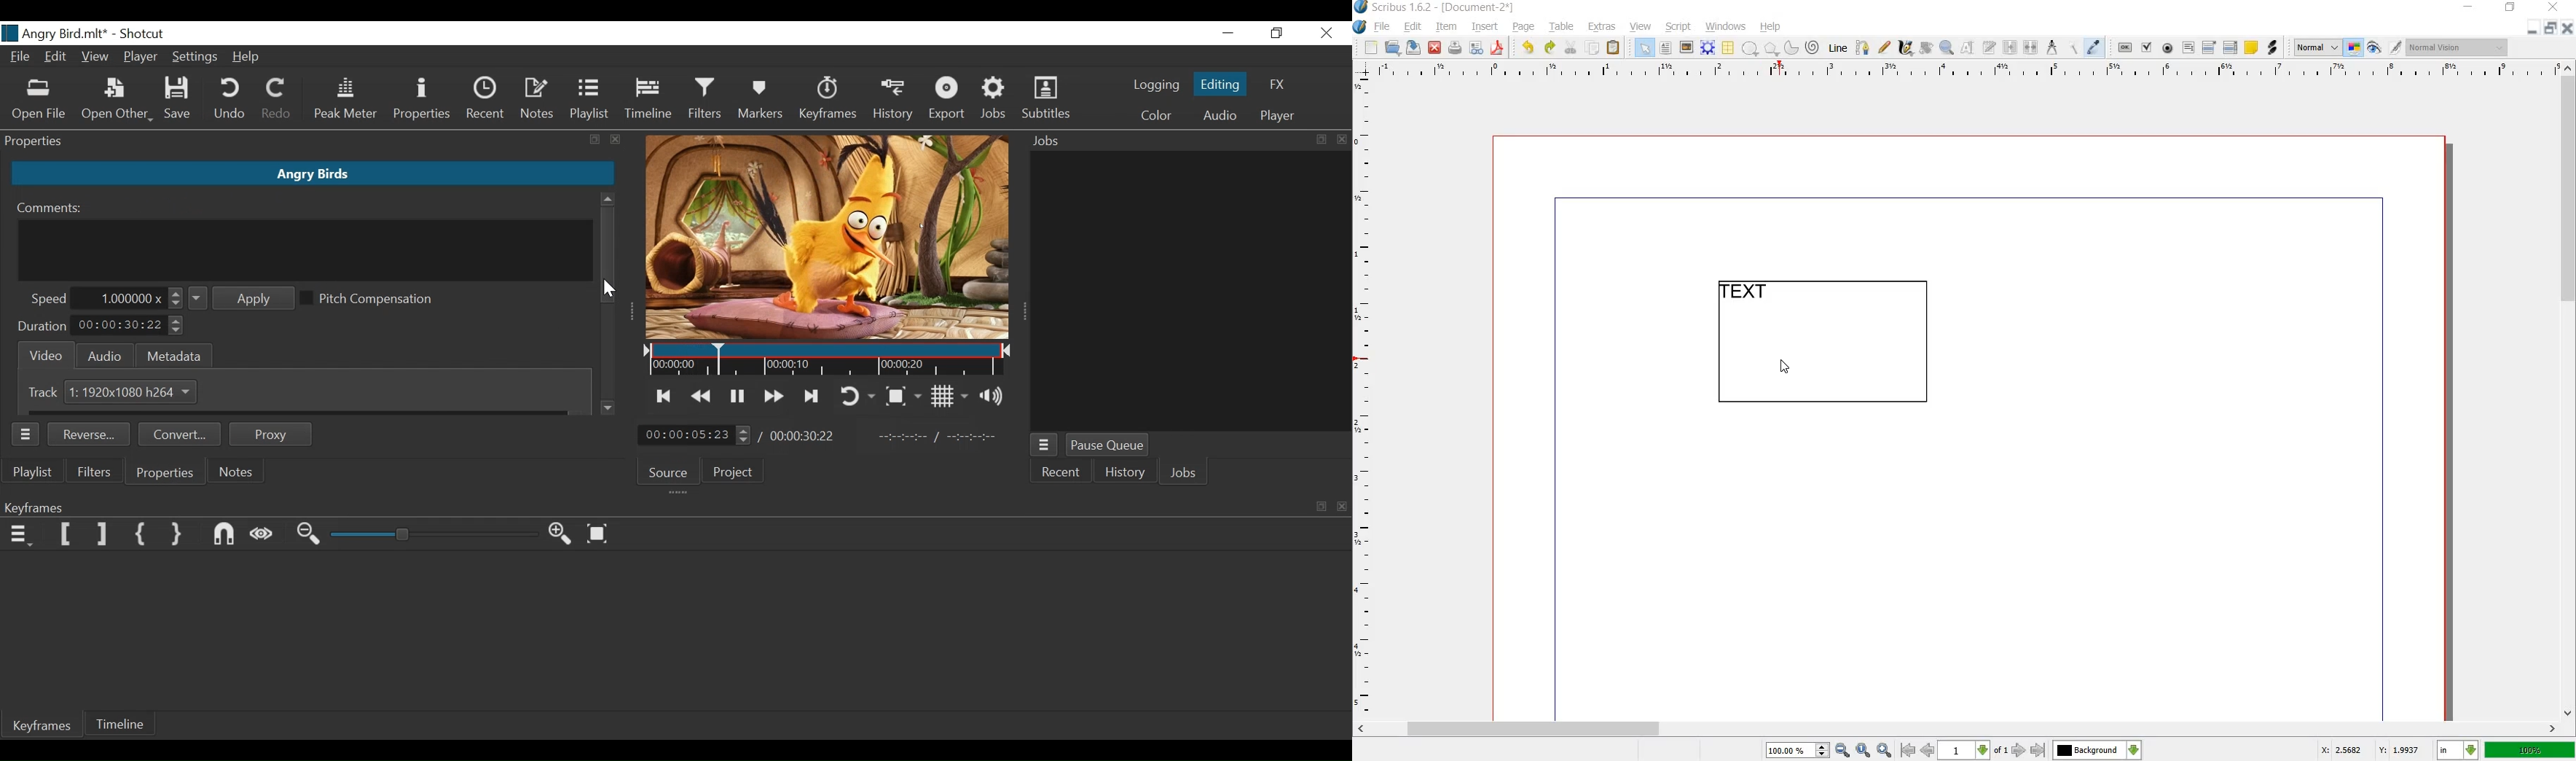  What do you see at coordinates (1708, 48) in the screenshot?
I see `render frame` at bounding box center [1708, 48].